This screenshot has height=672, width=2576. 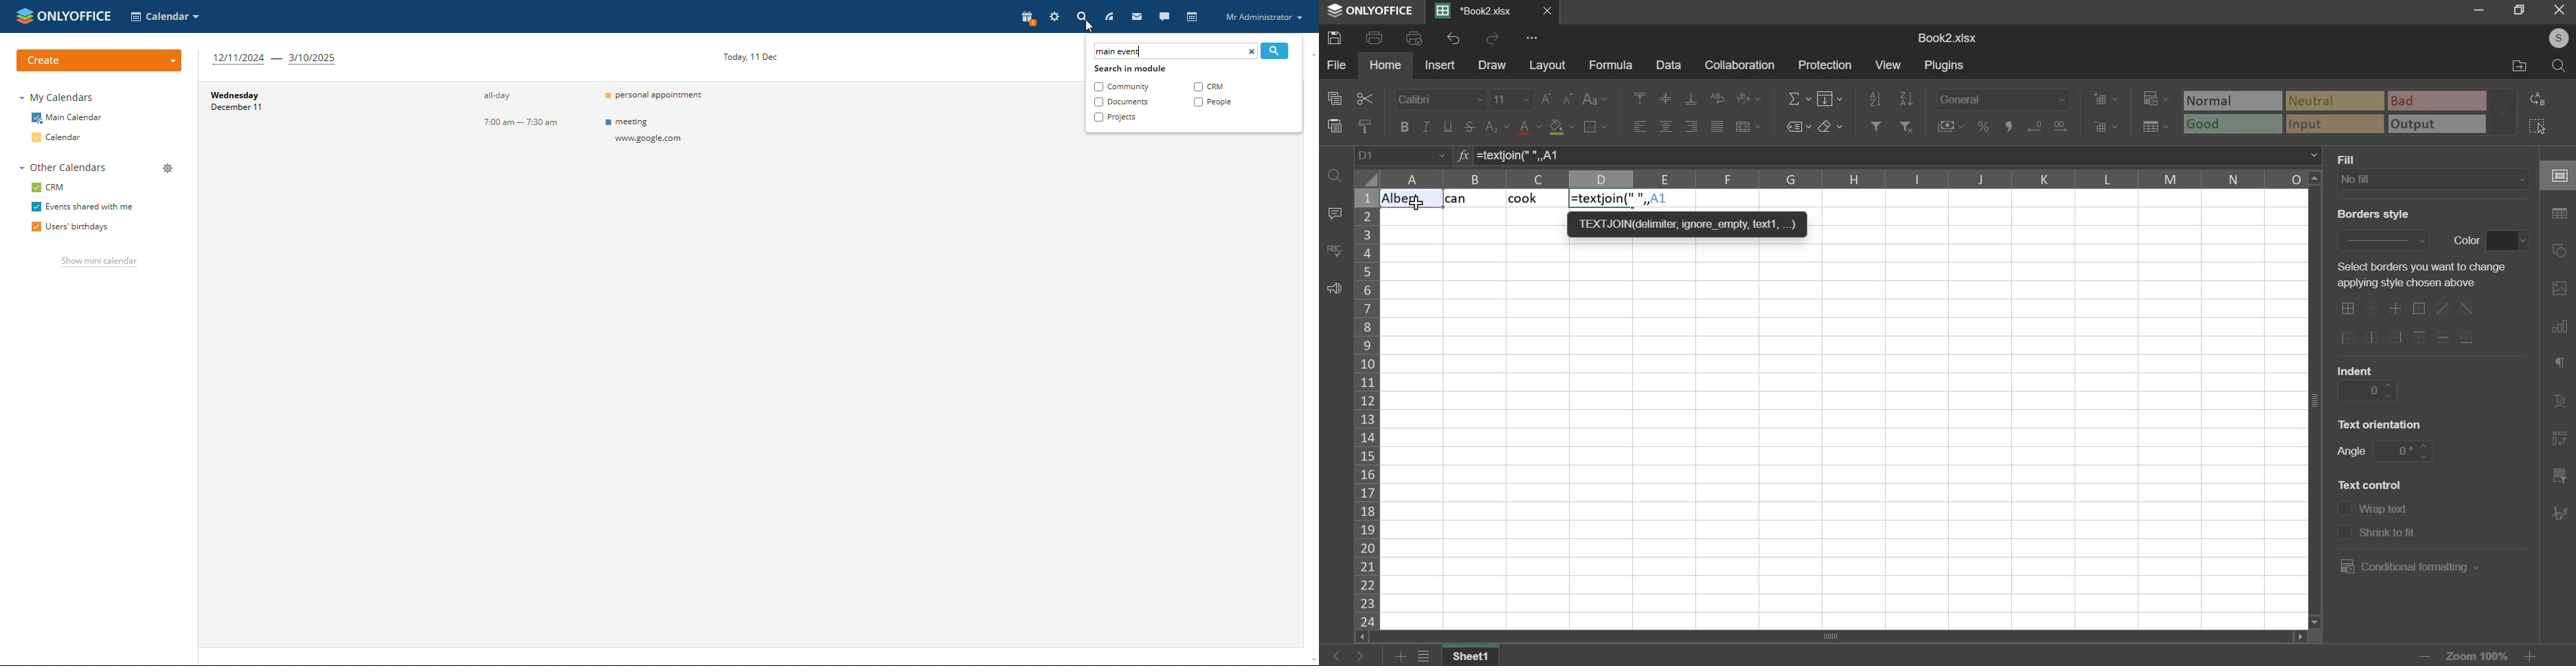 What do you see at coordinates (499, 134) in the screenshot?
I see `all-day7:00 am — 7:30 am` at bounding box center [499, 134].